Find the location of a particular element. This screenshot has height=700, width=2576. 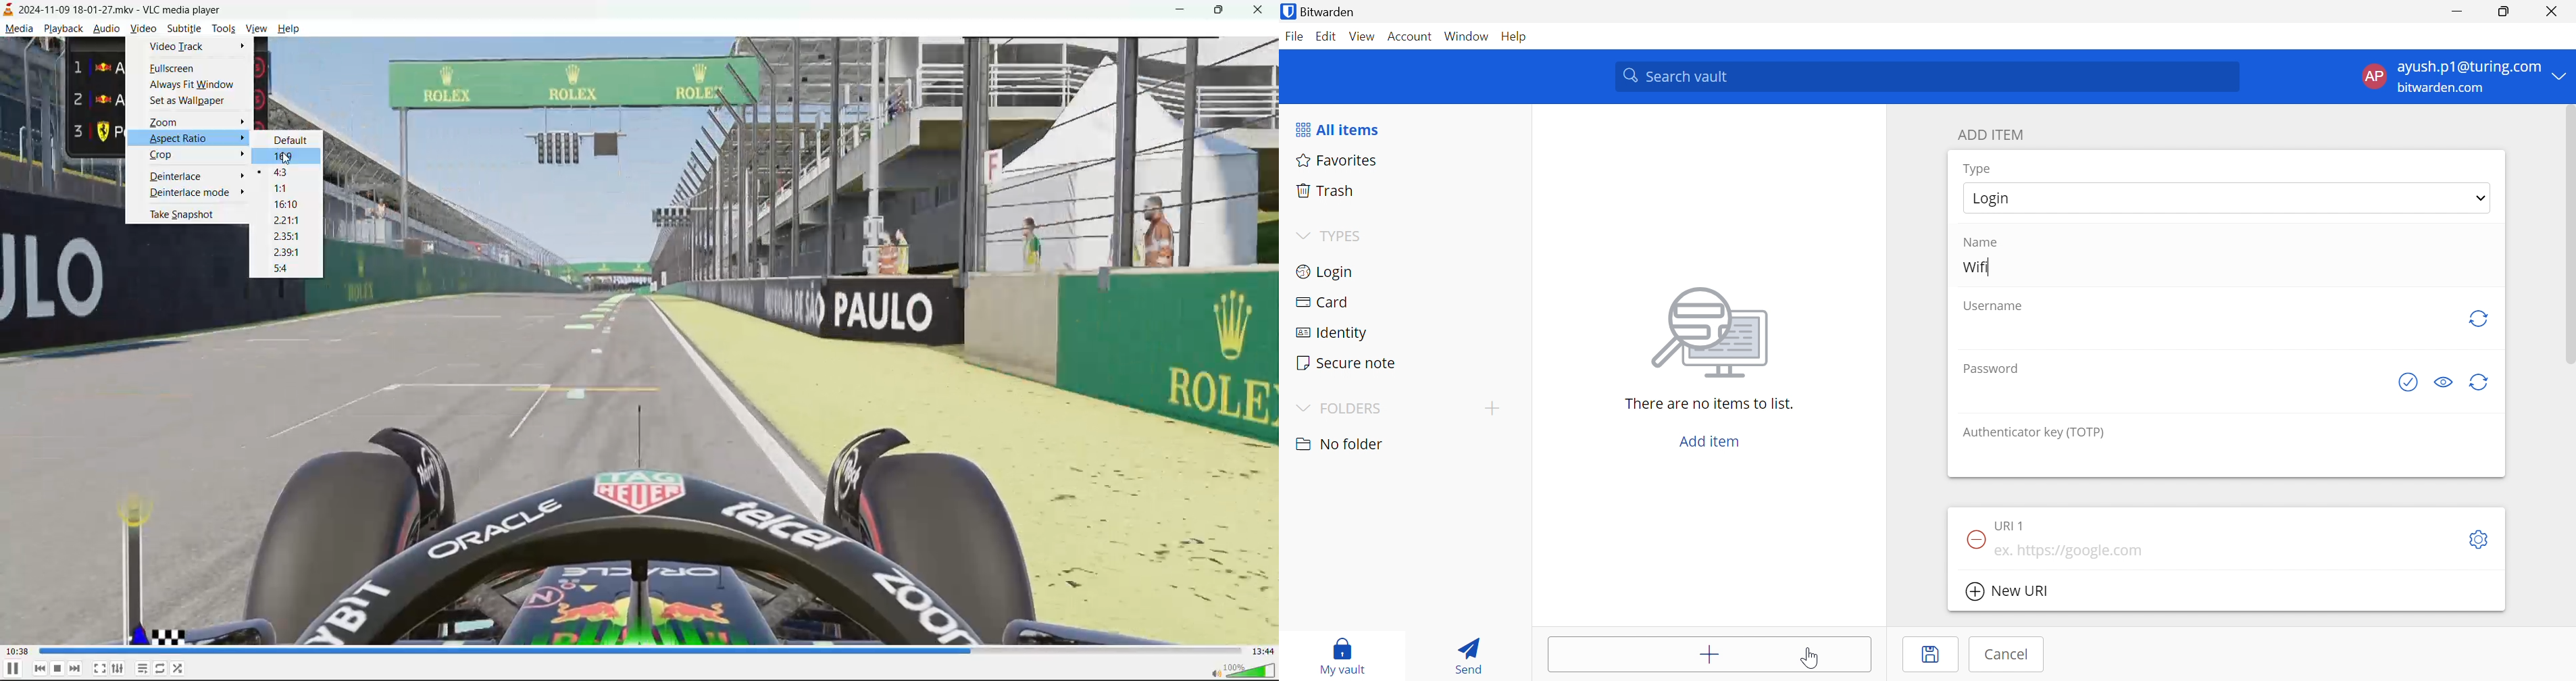

ADD ITEM is located at coordinates (1993, 134).